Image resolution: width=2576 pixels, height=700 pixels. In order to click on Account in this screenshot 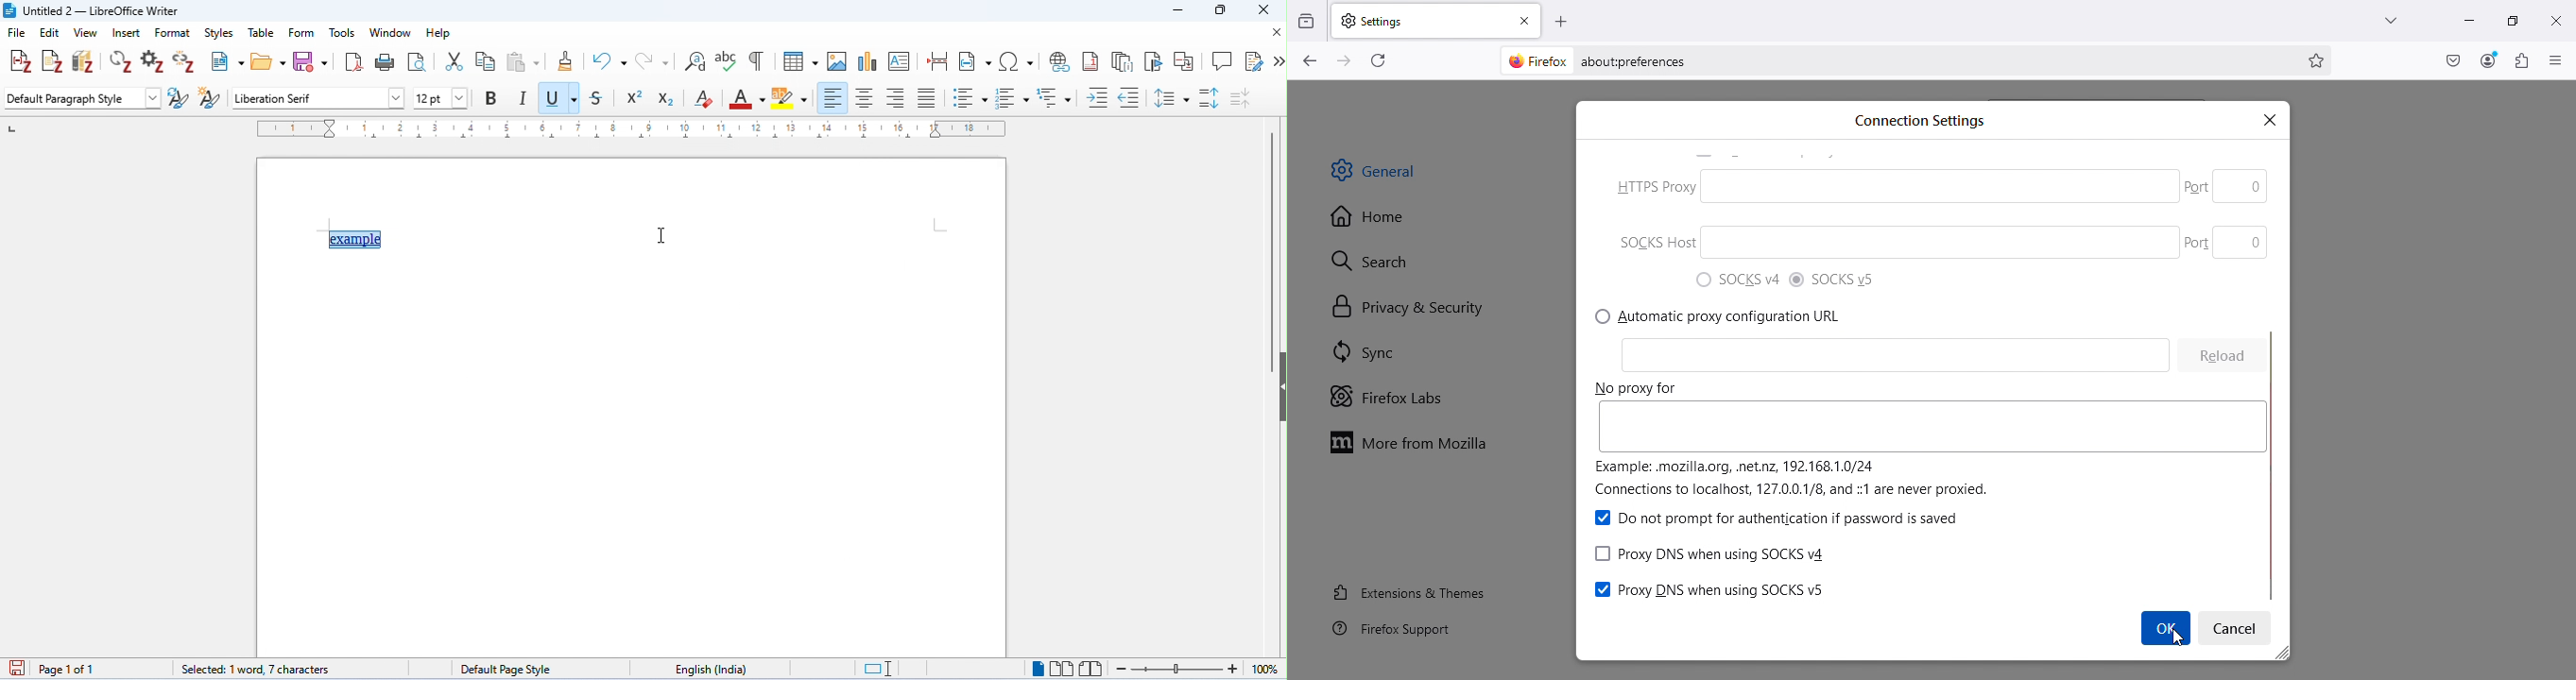, I will do `click(2488, 60)`.